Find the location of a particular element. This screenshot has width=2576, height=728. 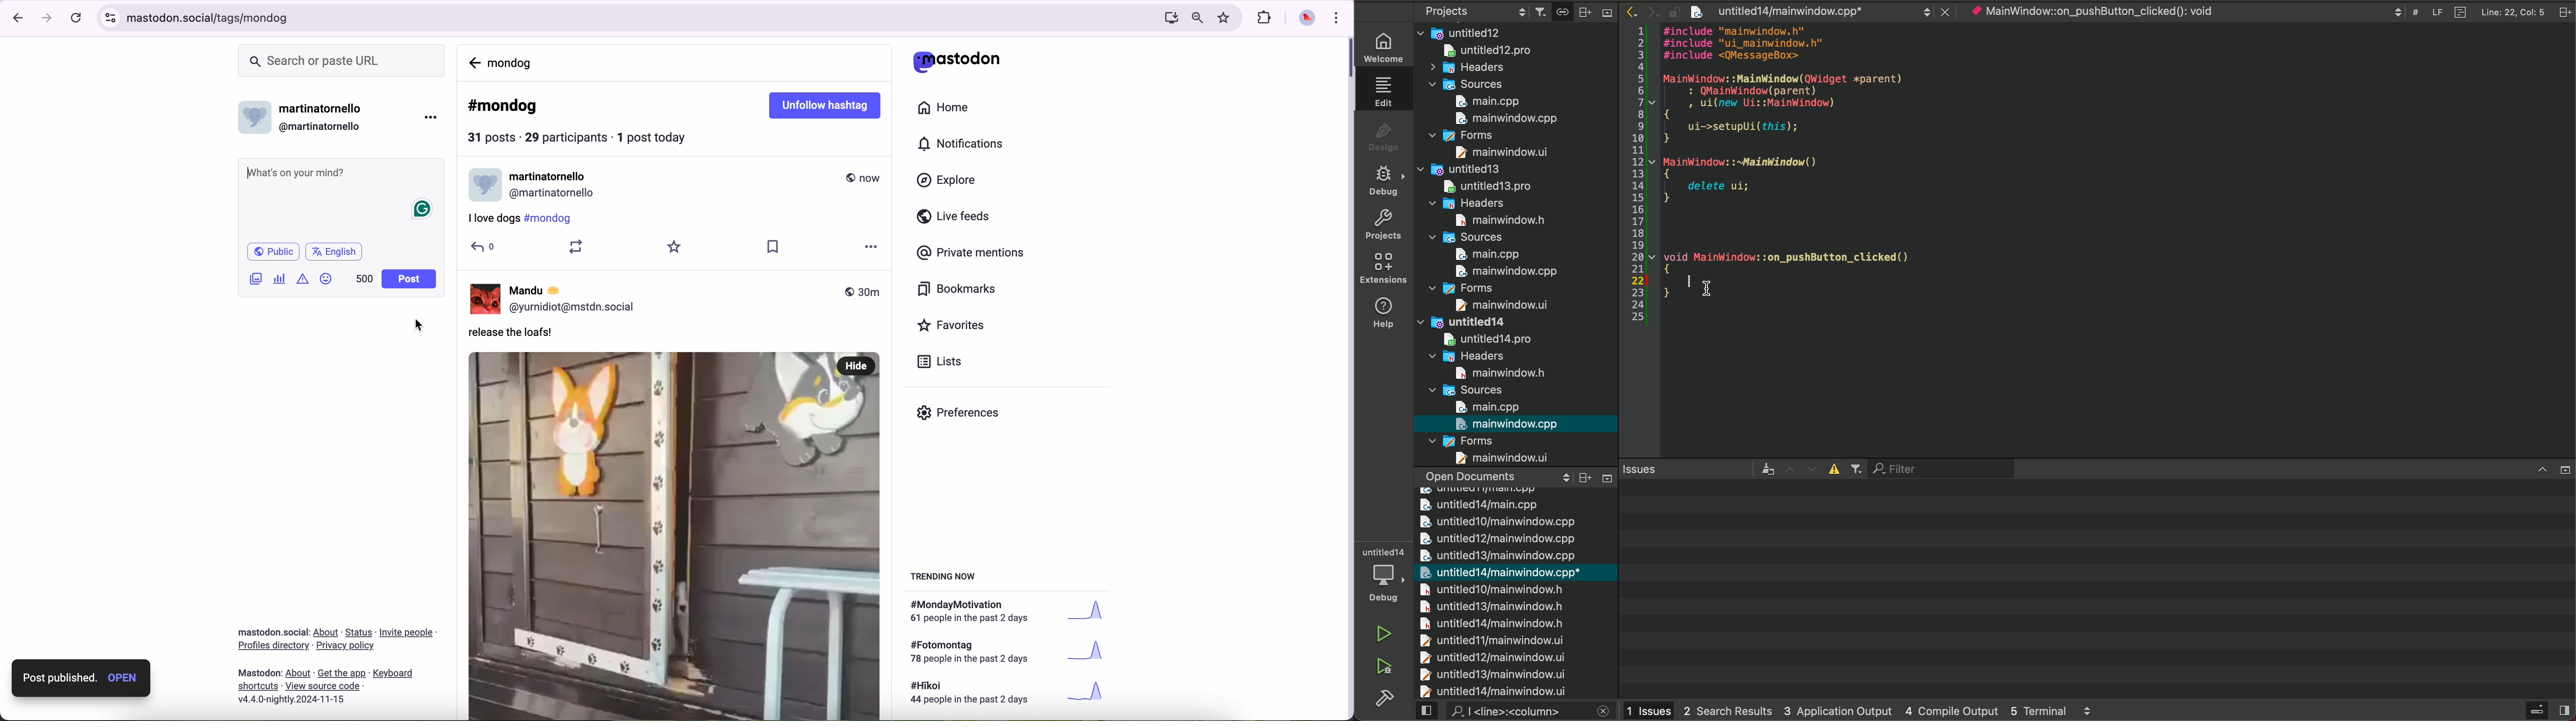

screen is located at coordinates (1169, 19).